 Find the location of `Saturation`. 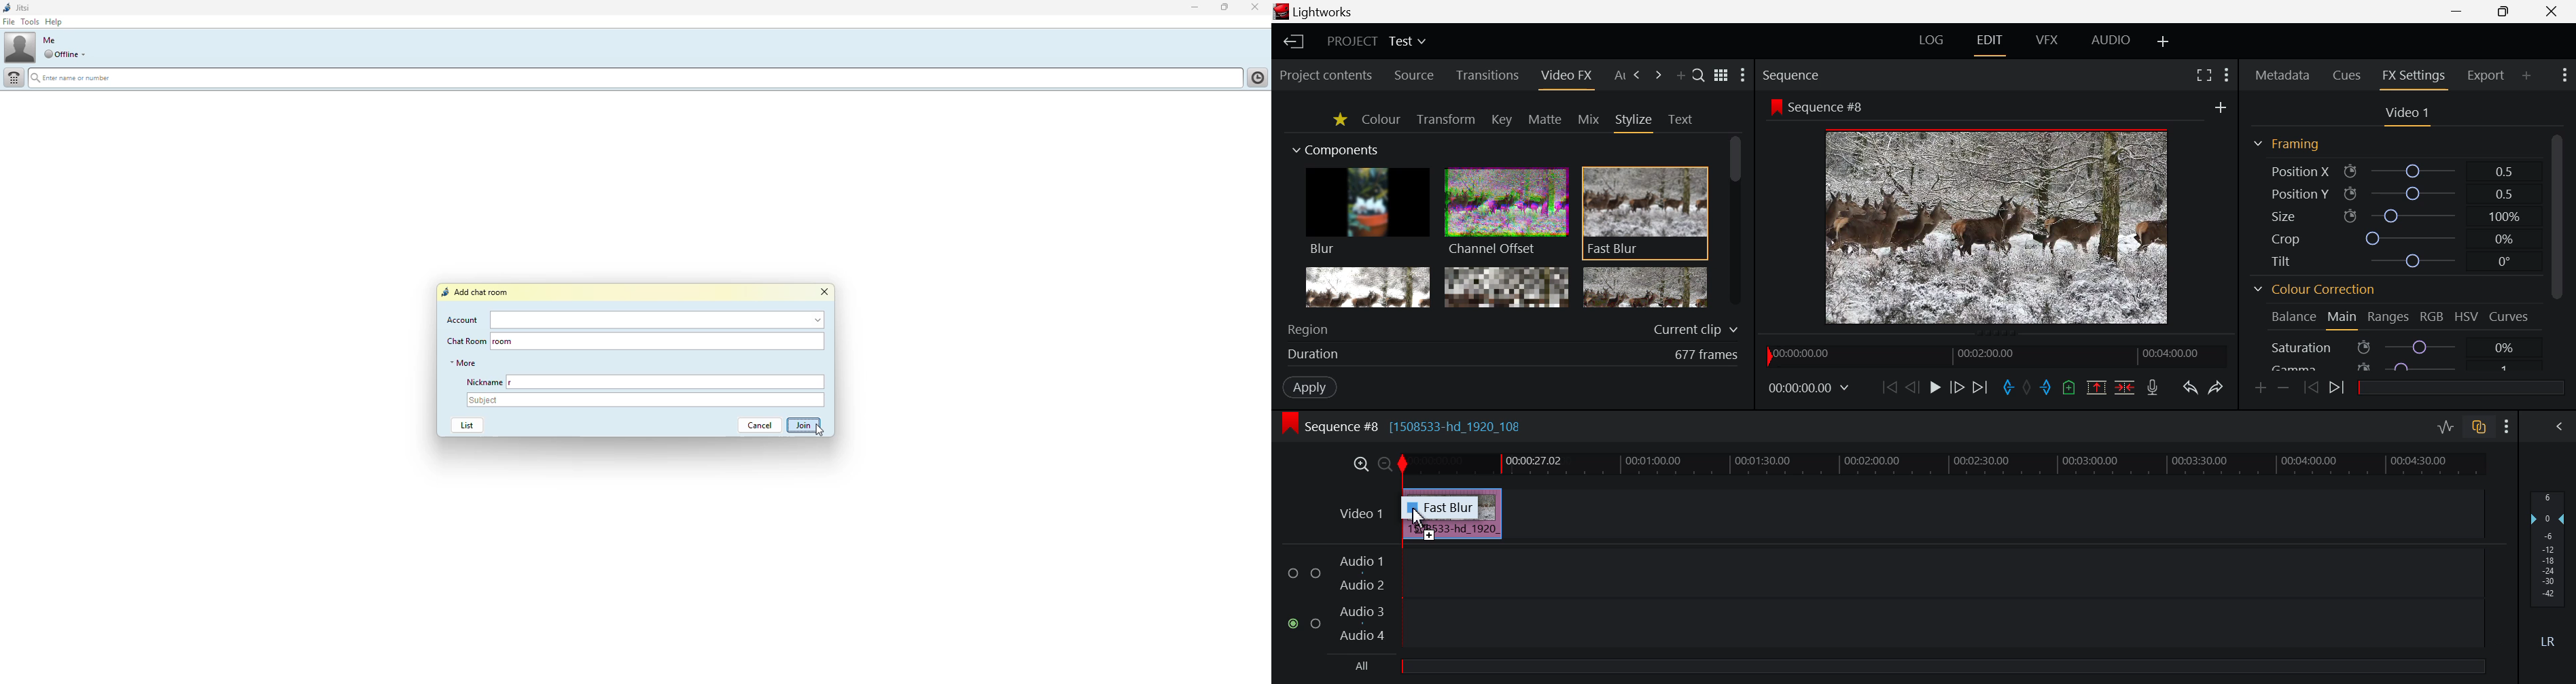

Saturation is located at coordinates (2395, 348).